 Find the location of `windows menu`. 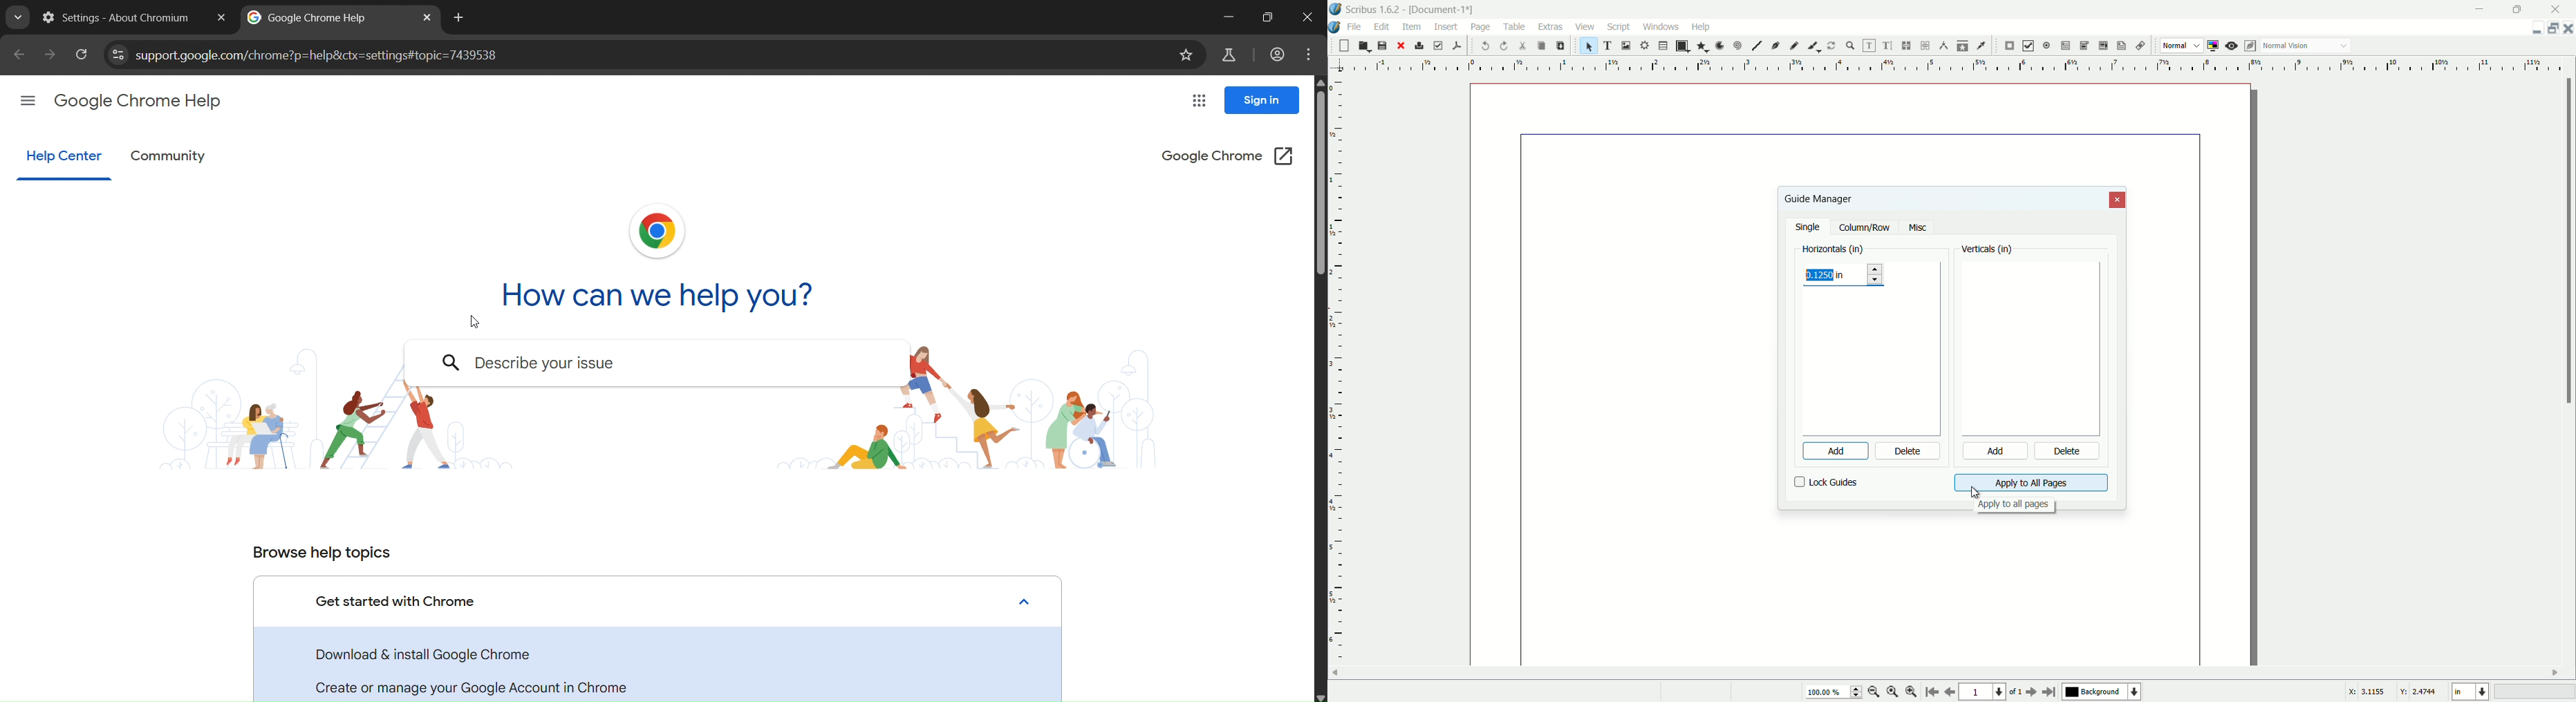

windows menu is located at coordinates (1662, 26).